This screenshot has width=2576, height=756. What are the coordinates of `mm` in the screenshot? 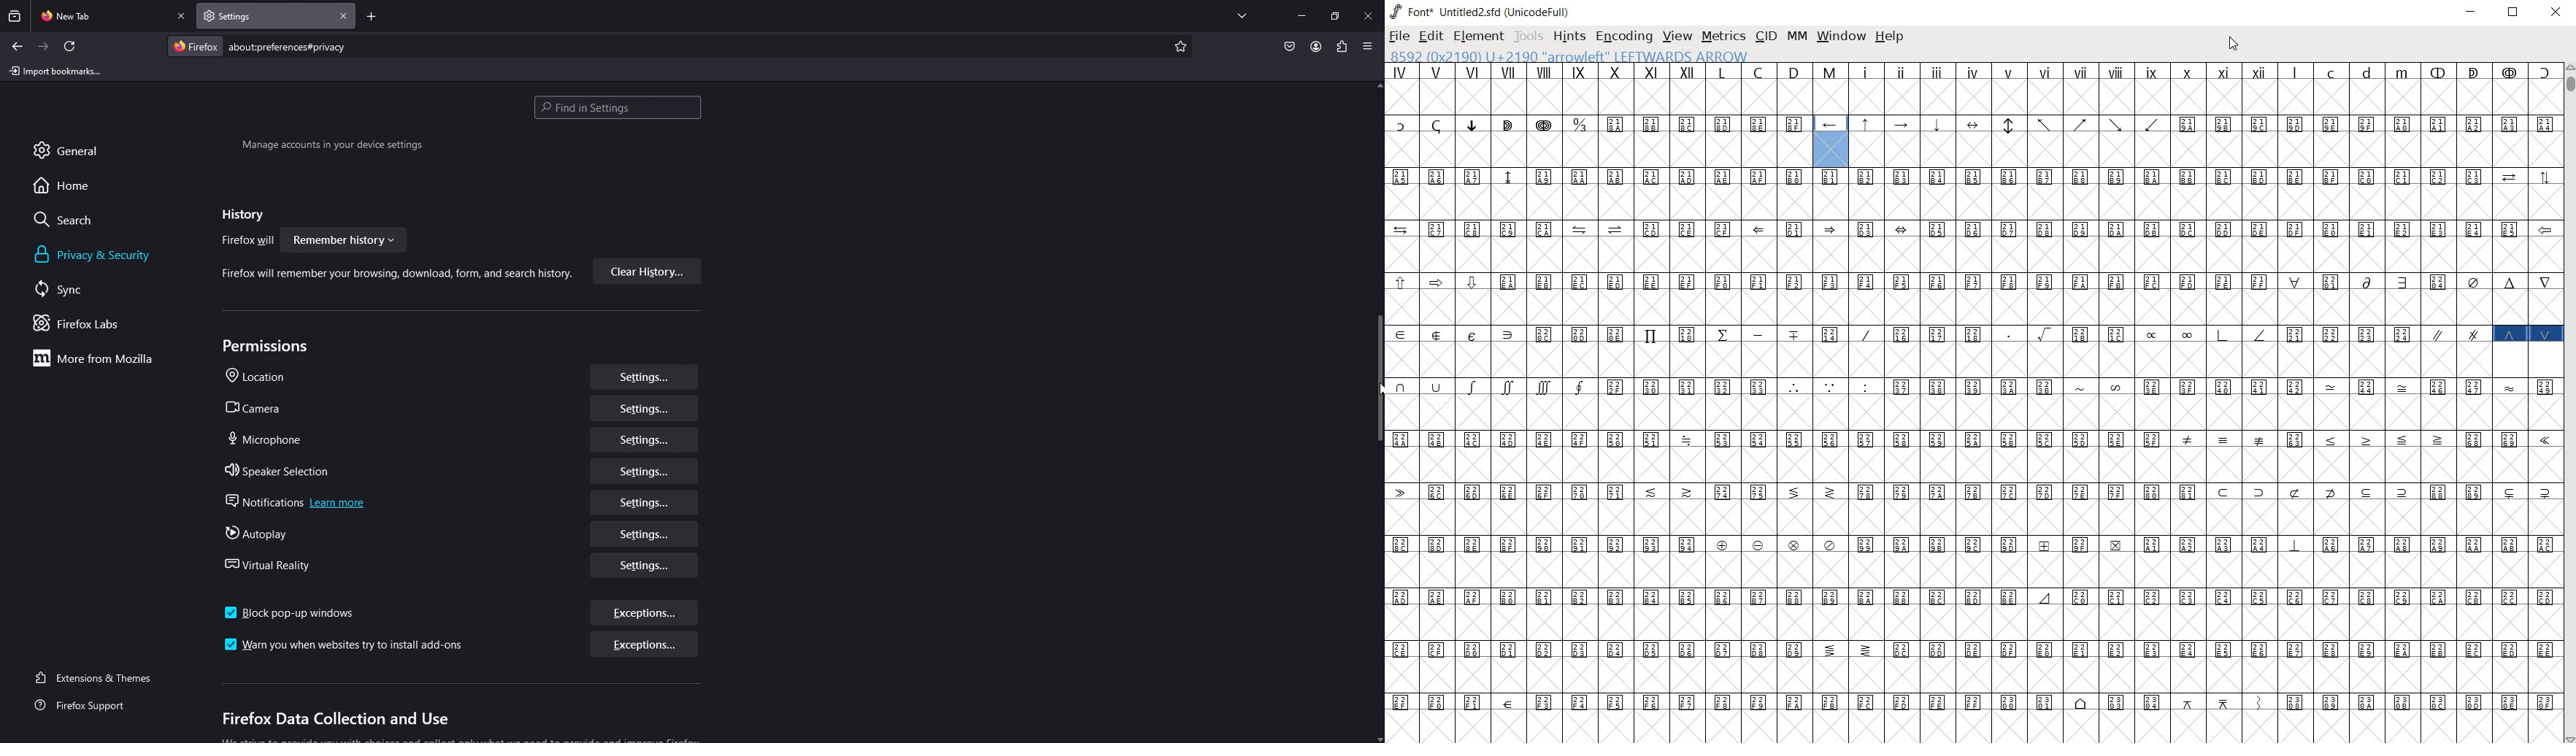 It's located at (1797, 36).